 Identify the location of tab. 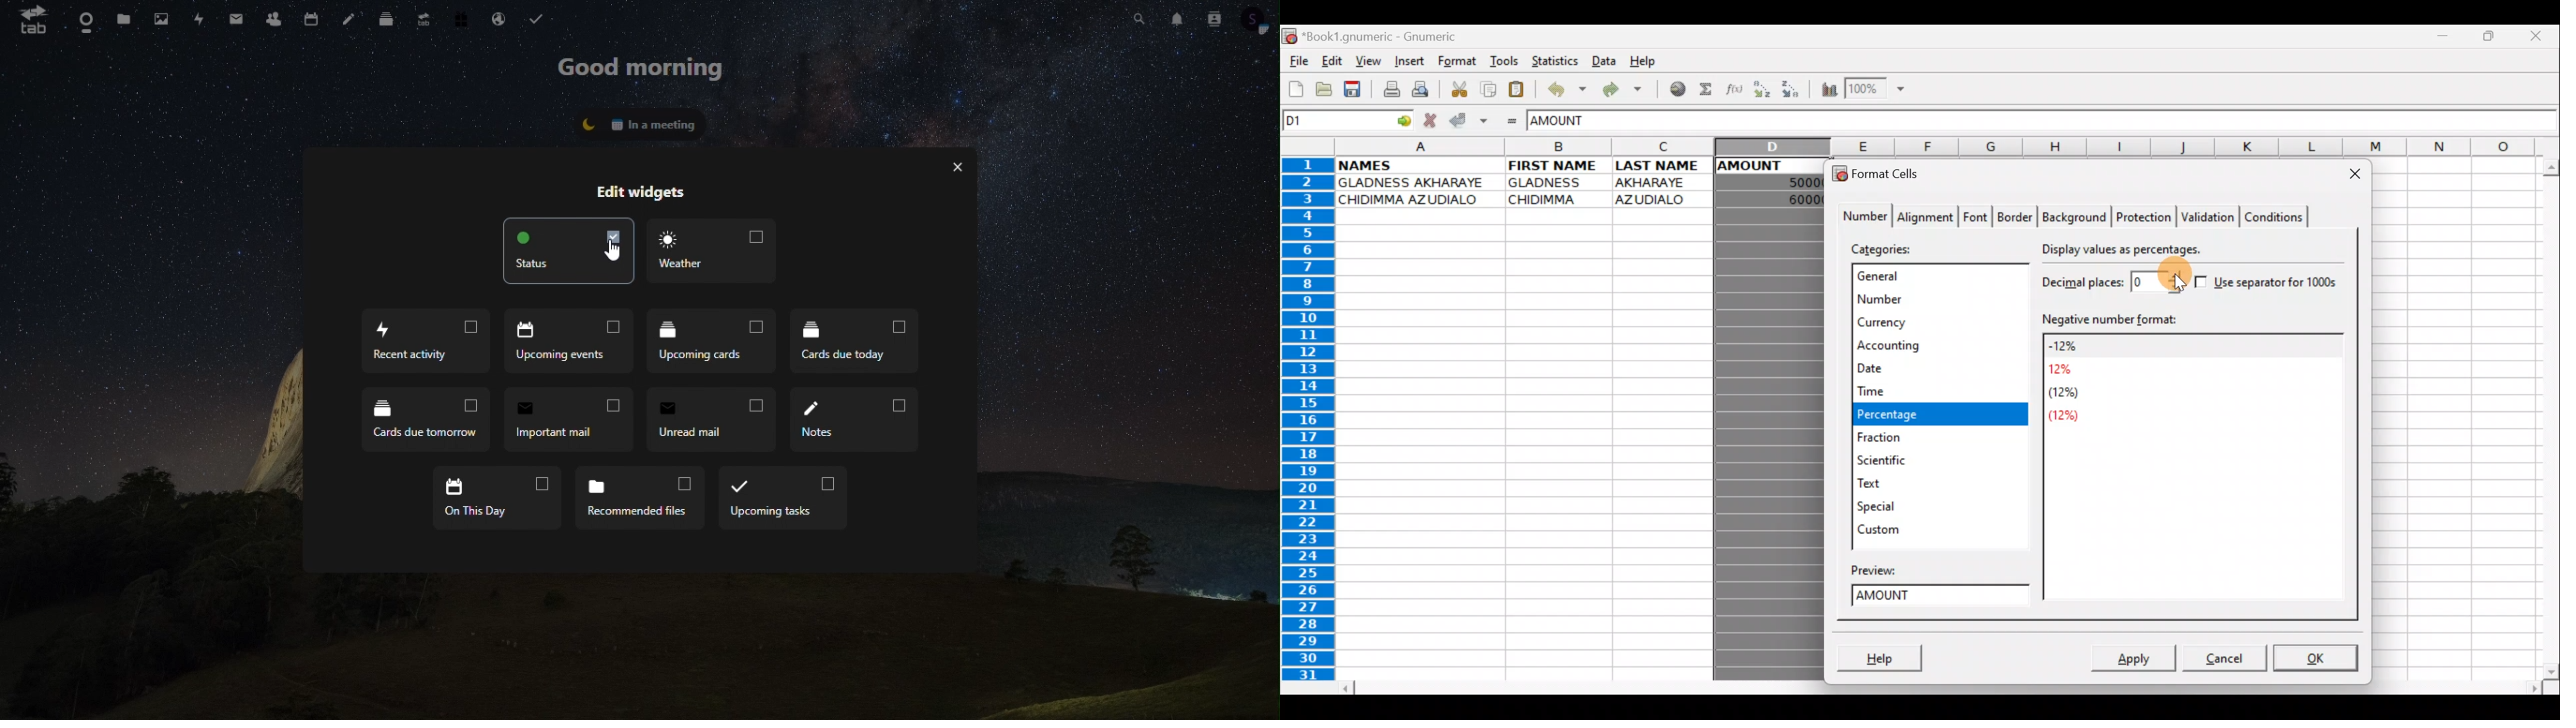
(28, 20).